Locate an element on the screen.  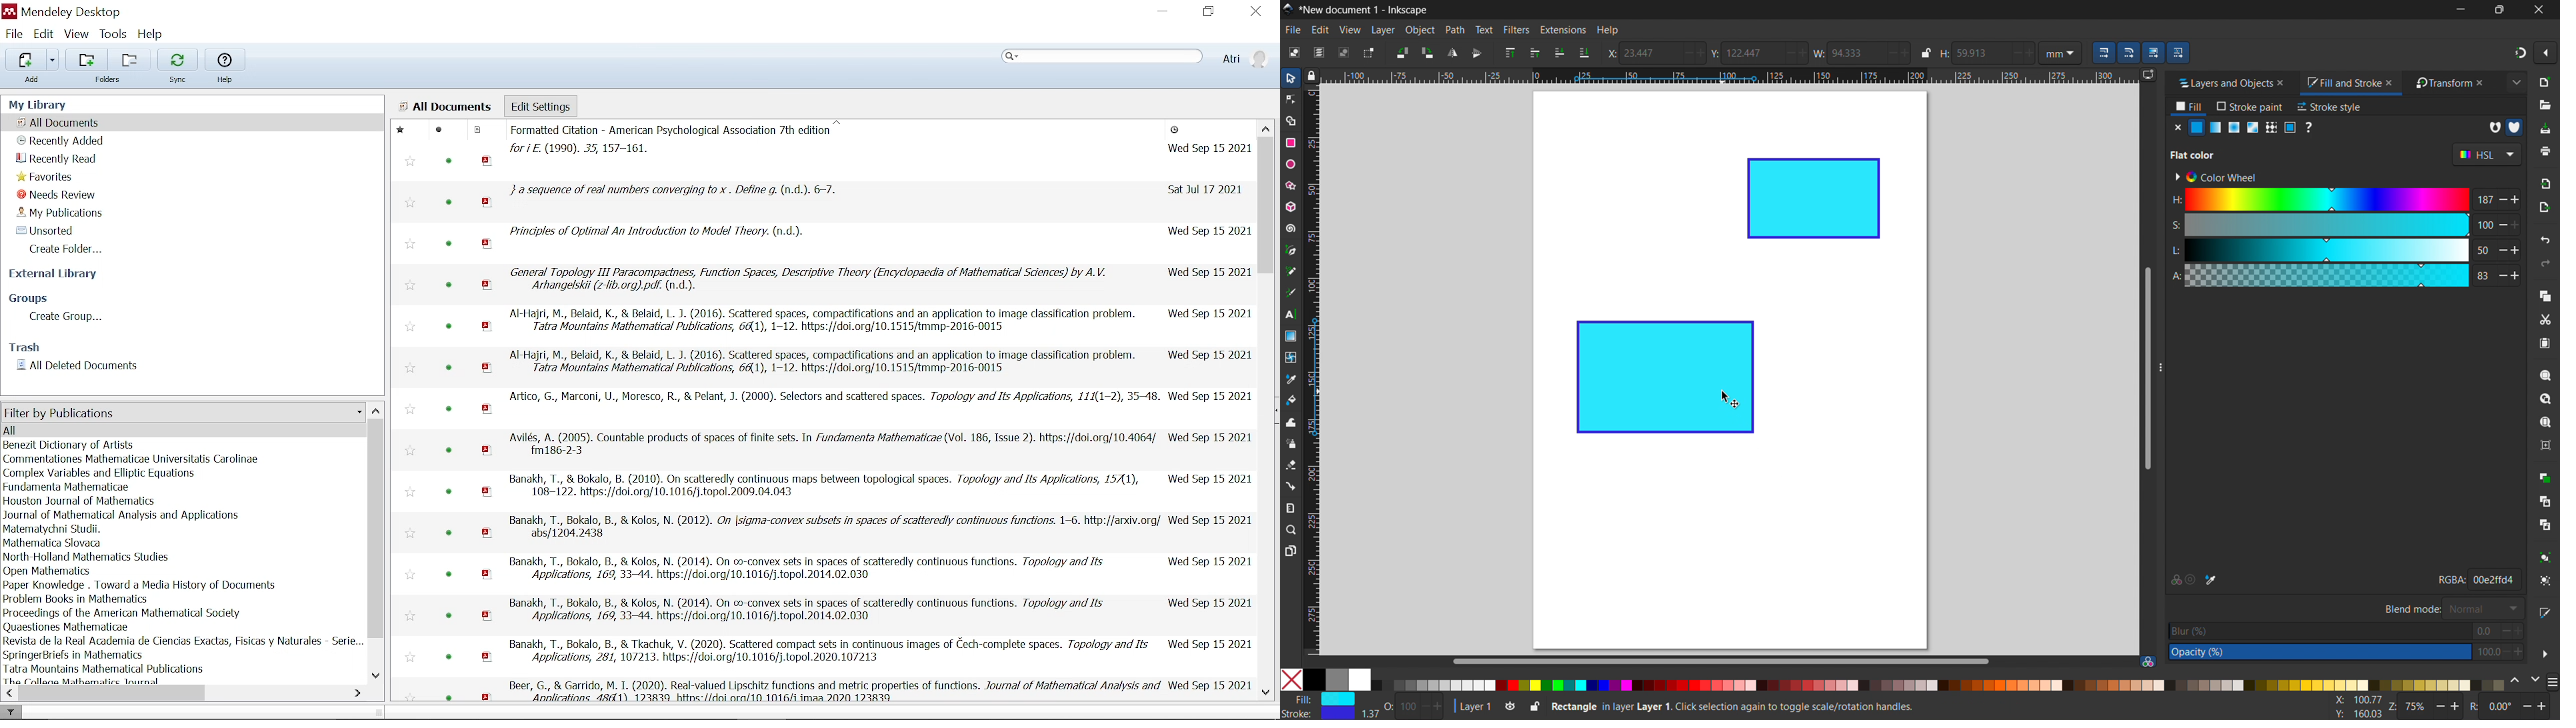
lower is located at coordinates (1559, 52).